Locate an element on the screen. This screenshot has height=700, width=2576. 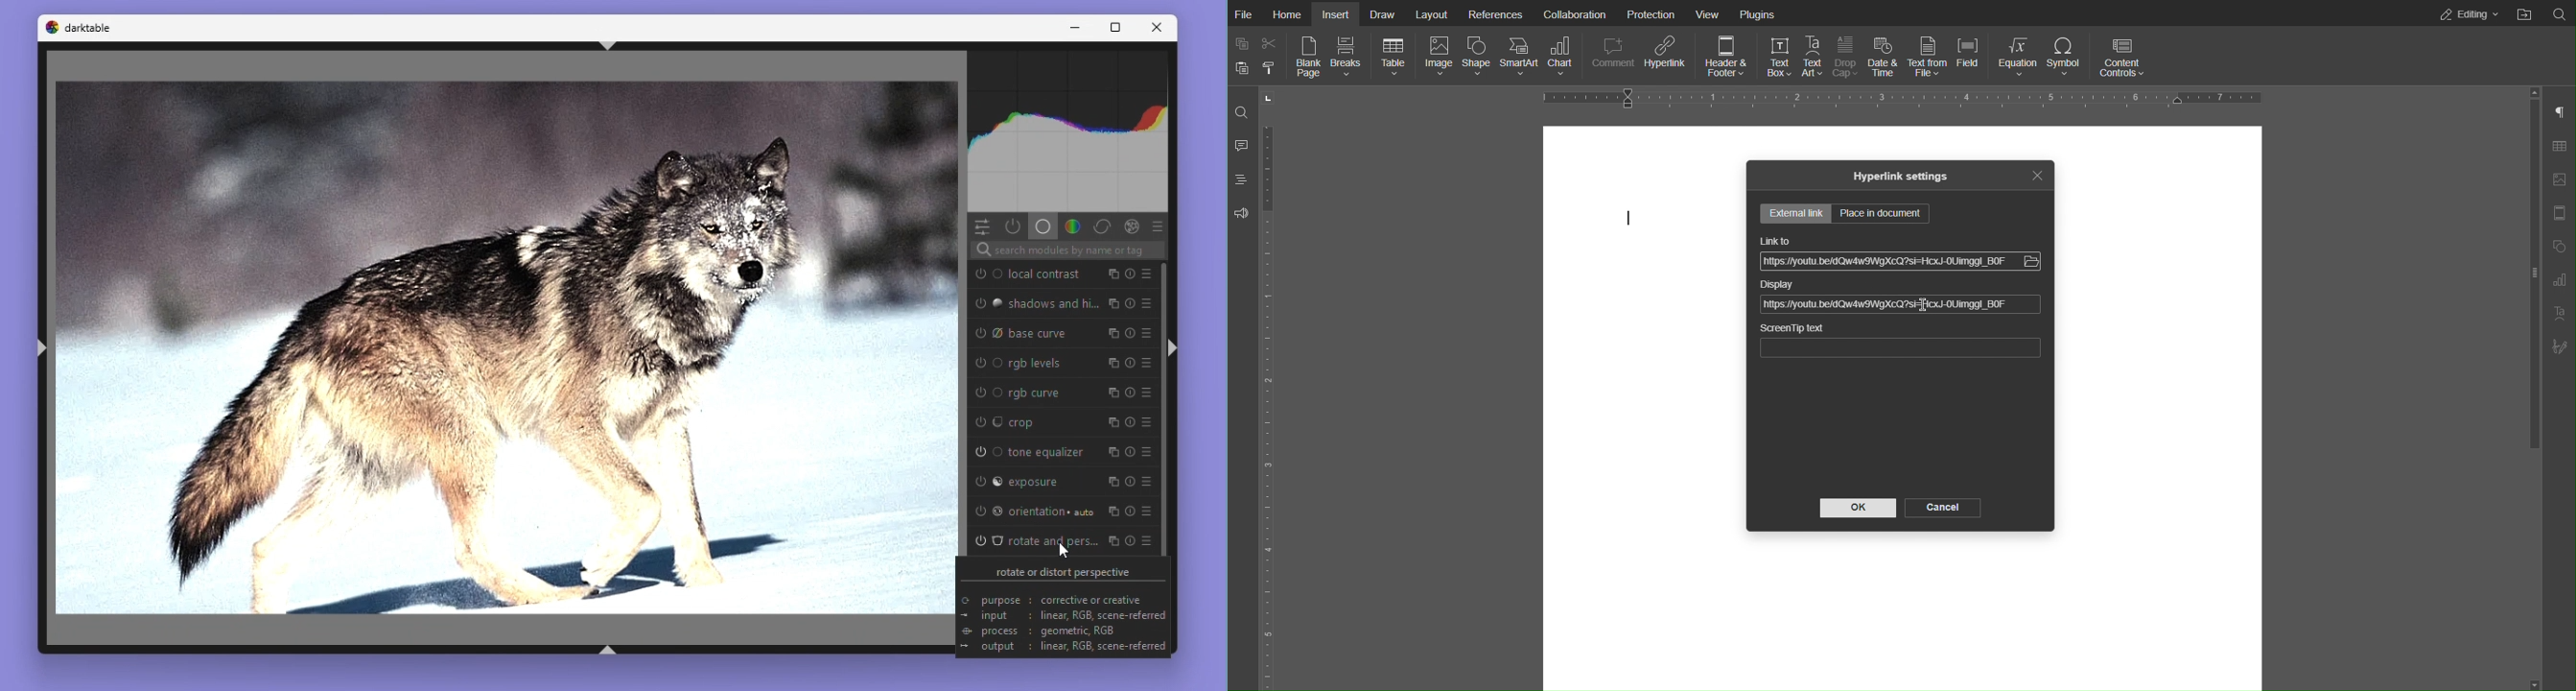
Image Settings is located at coordinates (2559, 180).